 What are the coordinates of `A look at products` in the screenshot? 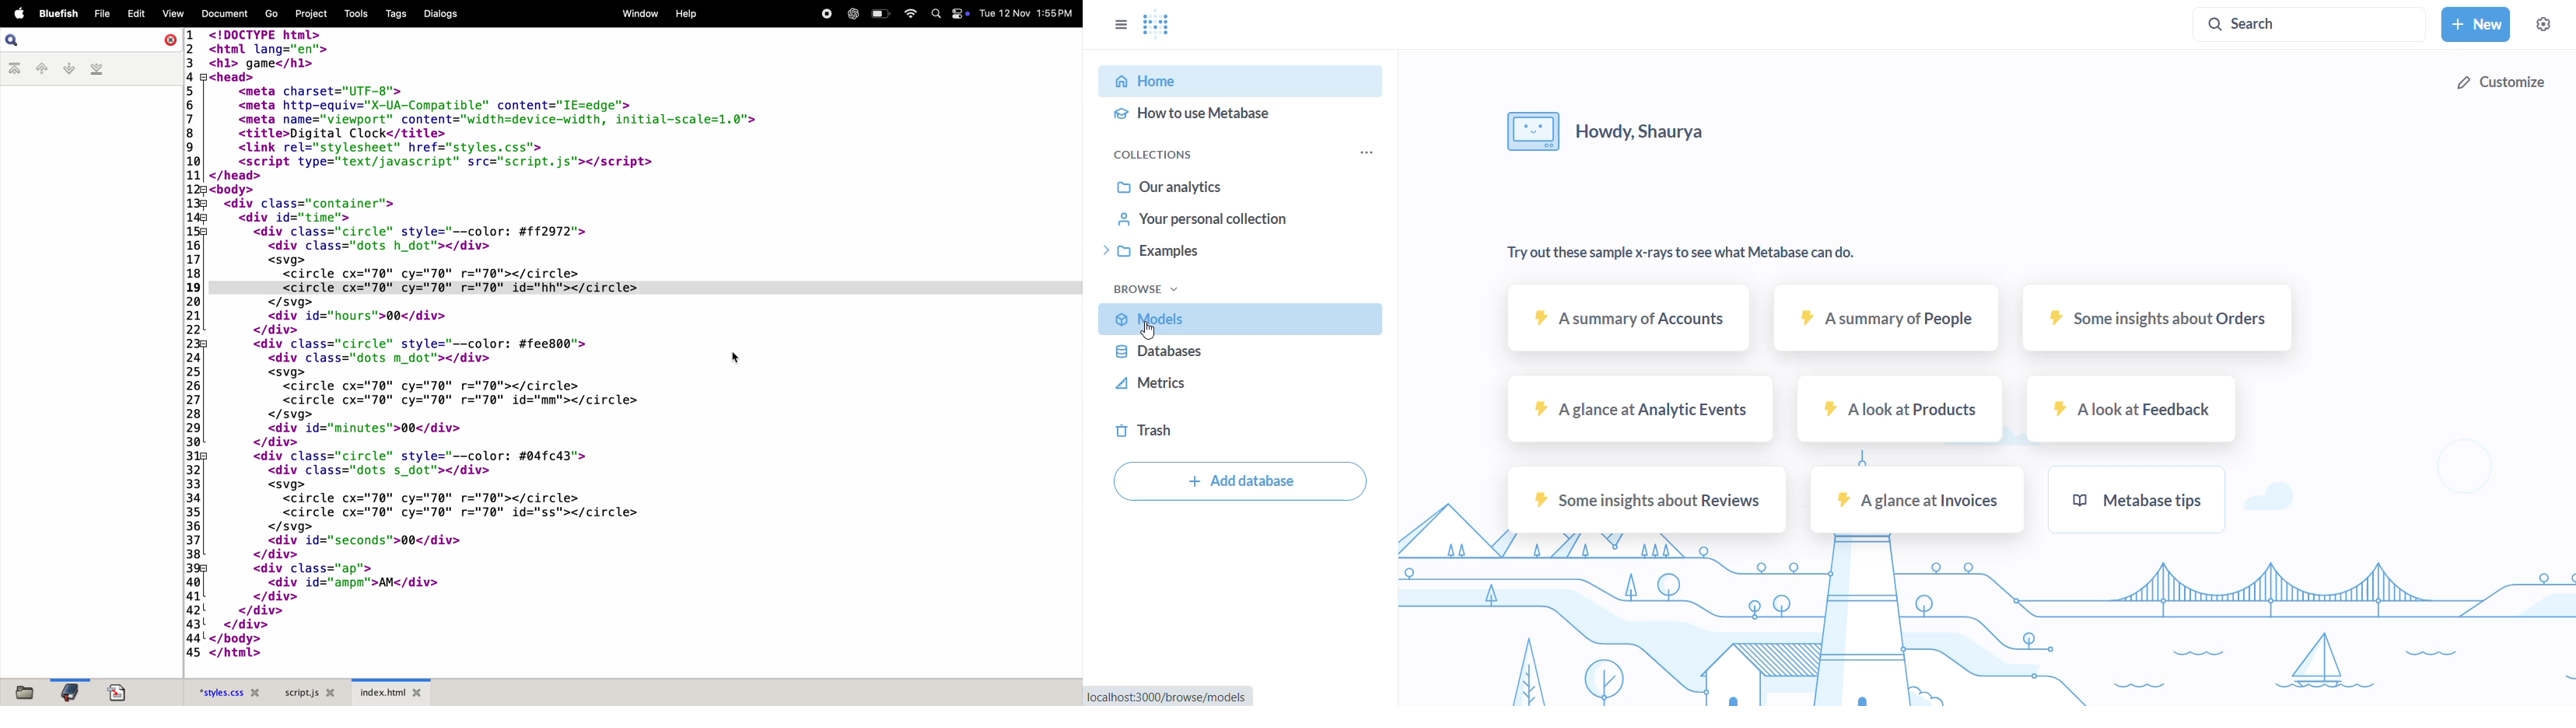 It's located at (1900, 411).